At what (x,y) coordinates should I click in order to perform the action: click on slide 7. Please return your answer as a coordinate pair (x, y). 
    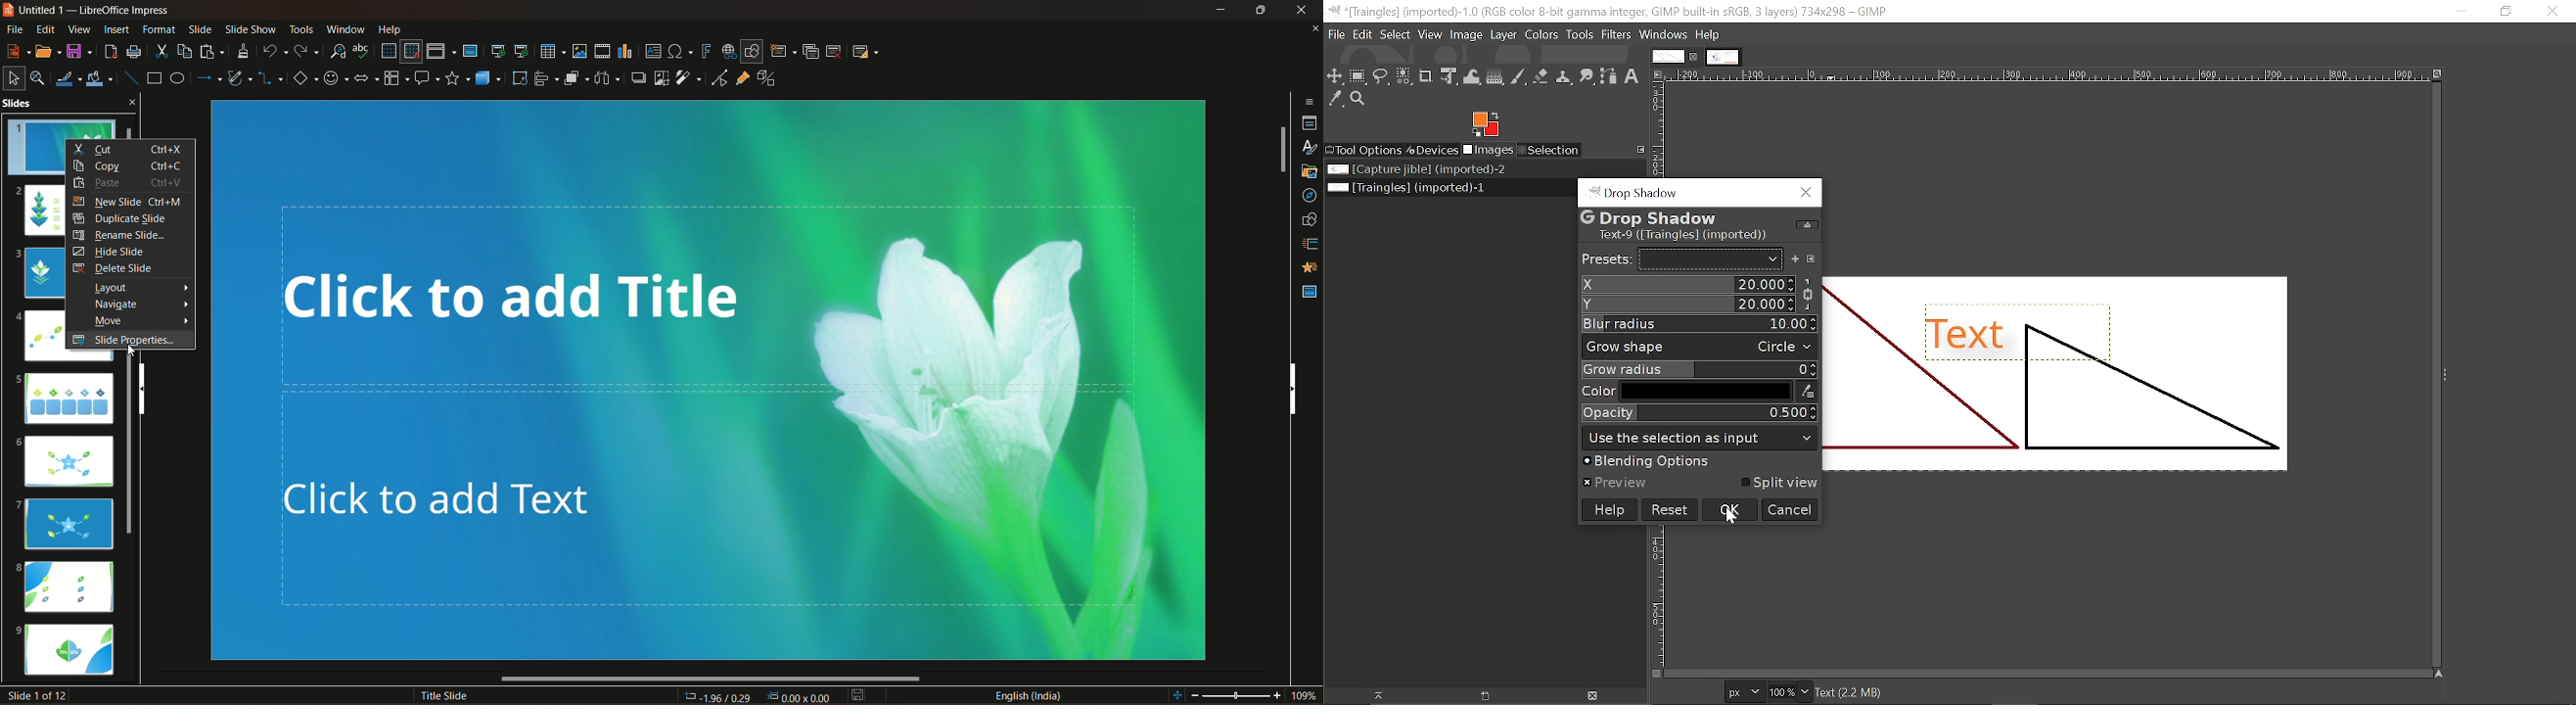
    Looking at the image, I should click on (68, 523).